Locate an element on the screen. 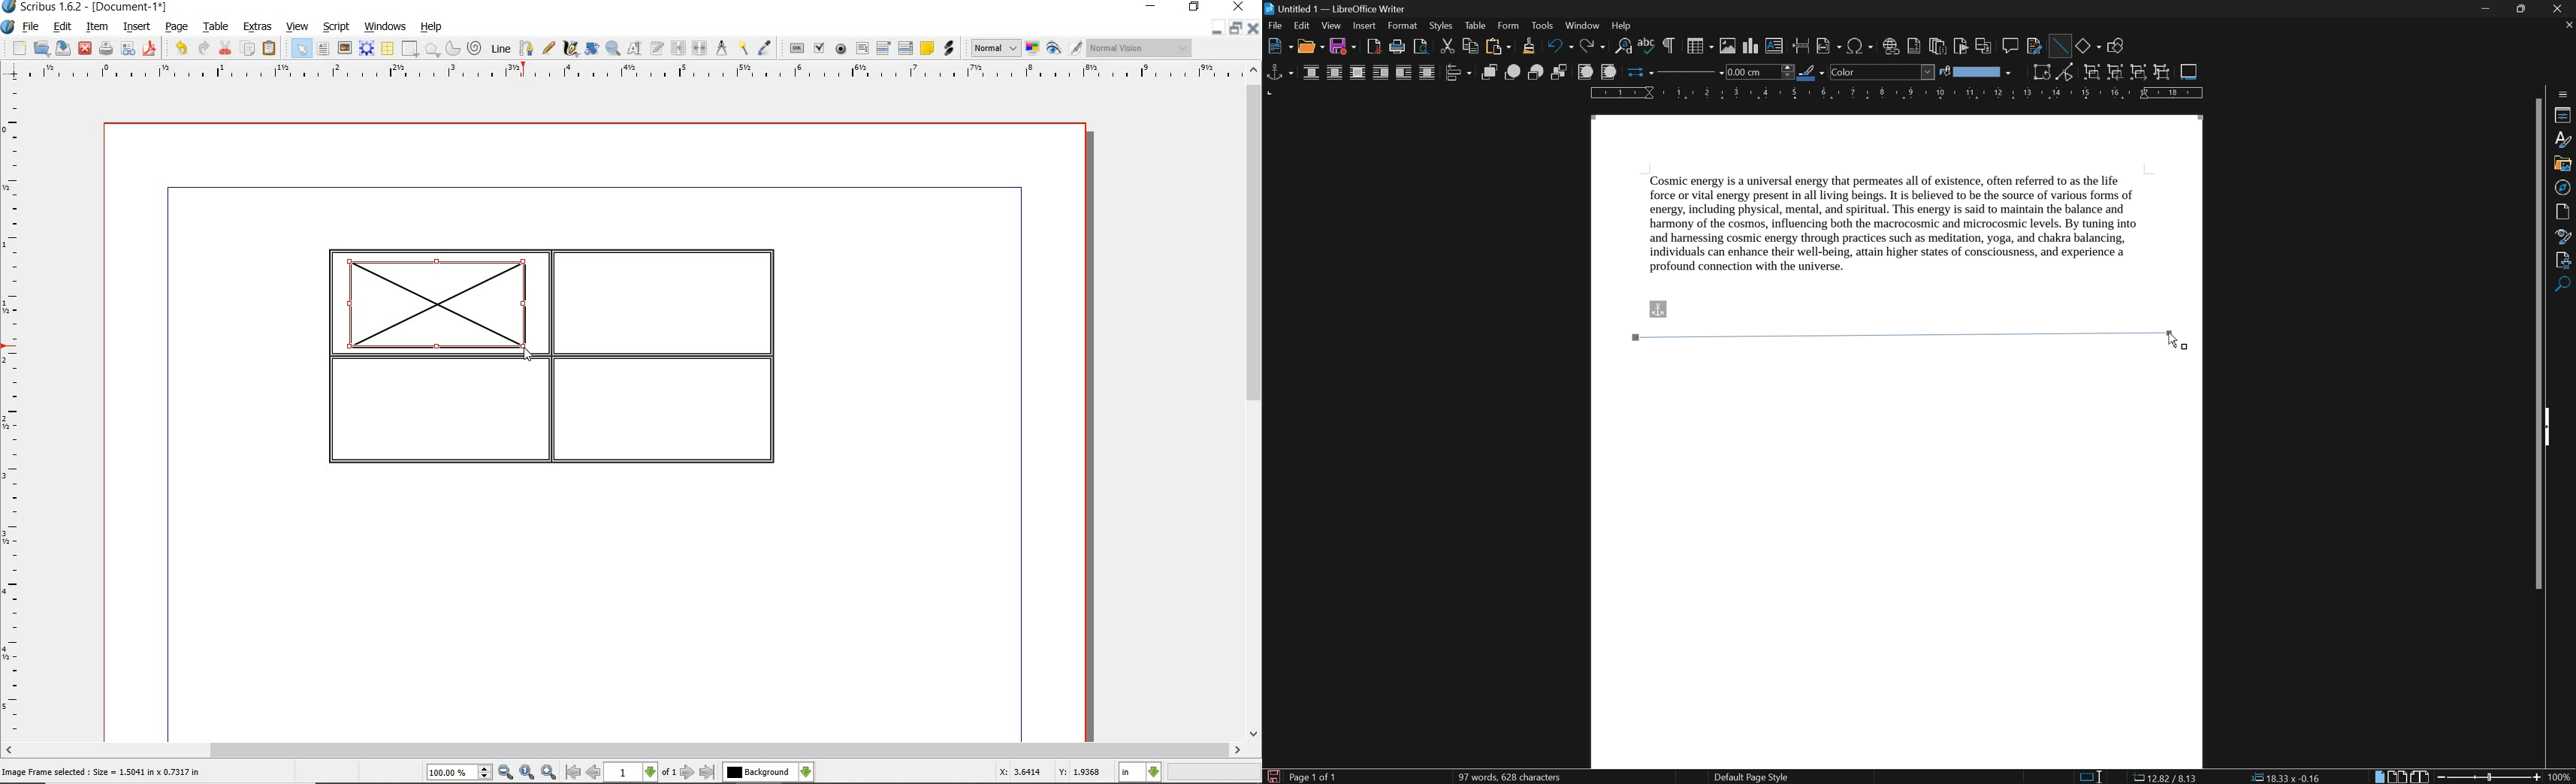 This screenshot has width=2576, height=784. basic shapes is located at coordinates (2088, 45).